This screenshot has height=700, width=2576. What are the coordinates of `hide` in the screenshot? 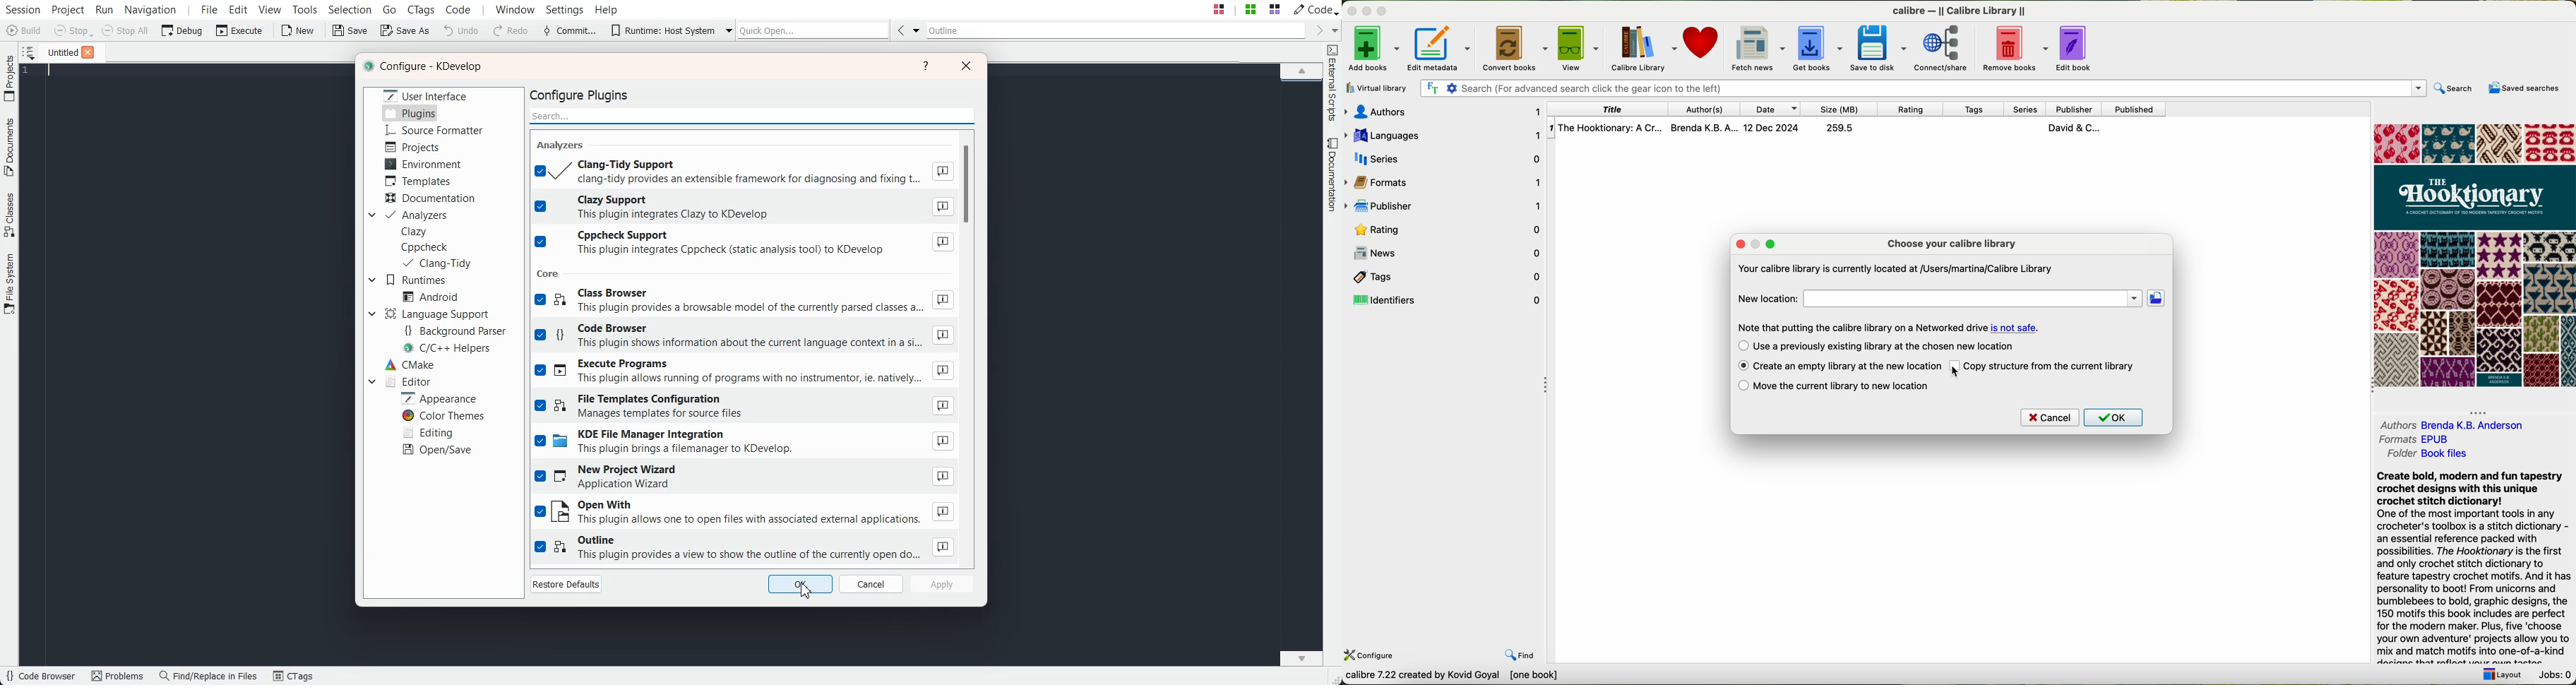 It's located at (2479, 411).